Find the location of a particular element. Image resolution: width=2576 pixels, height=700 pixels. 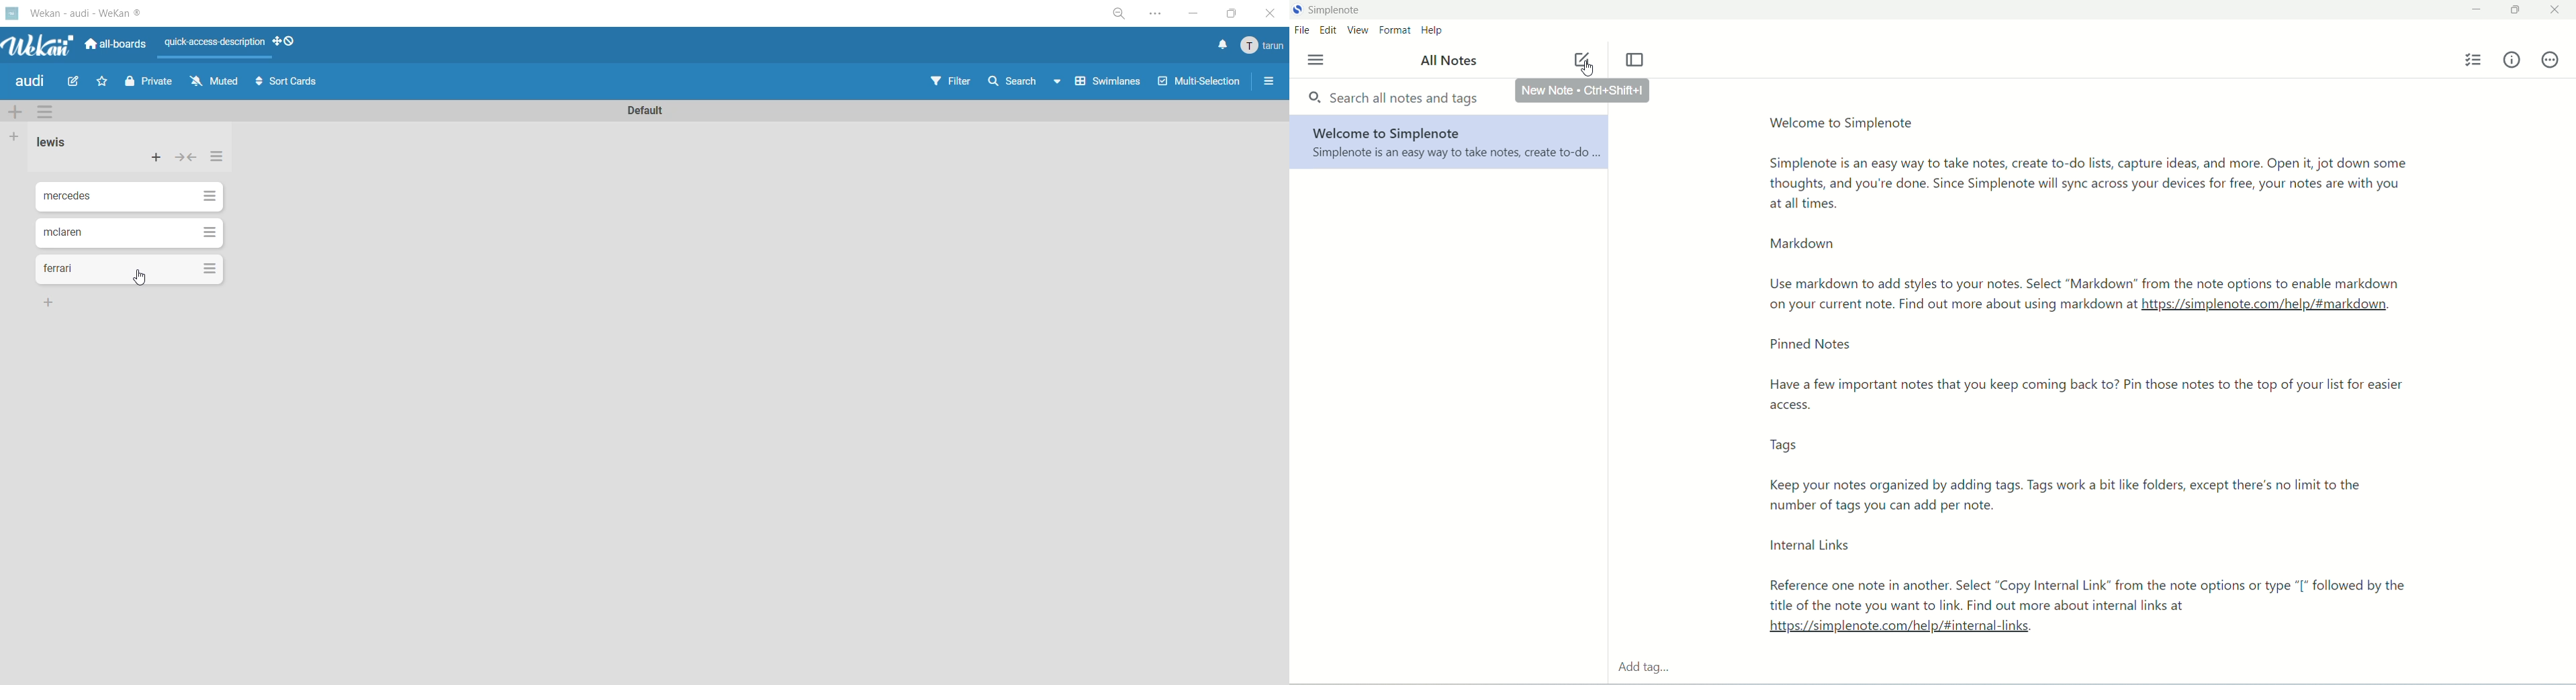

logo is located at coordinates (1298, 9).